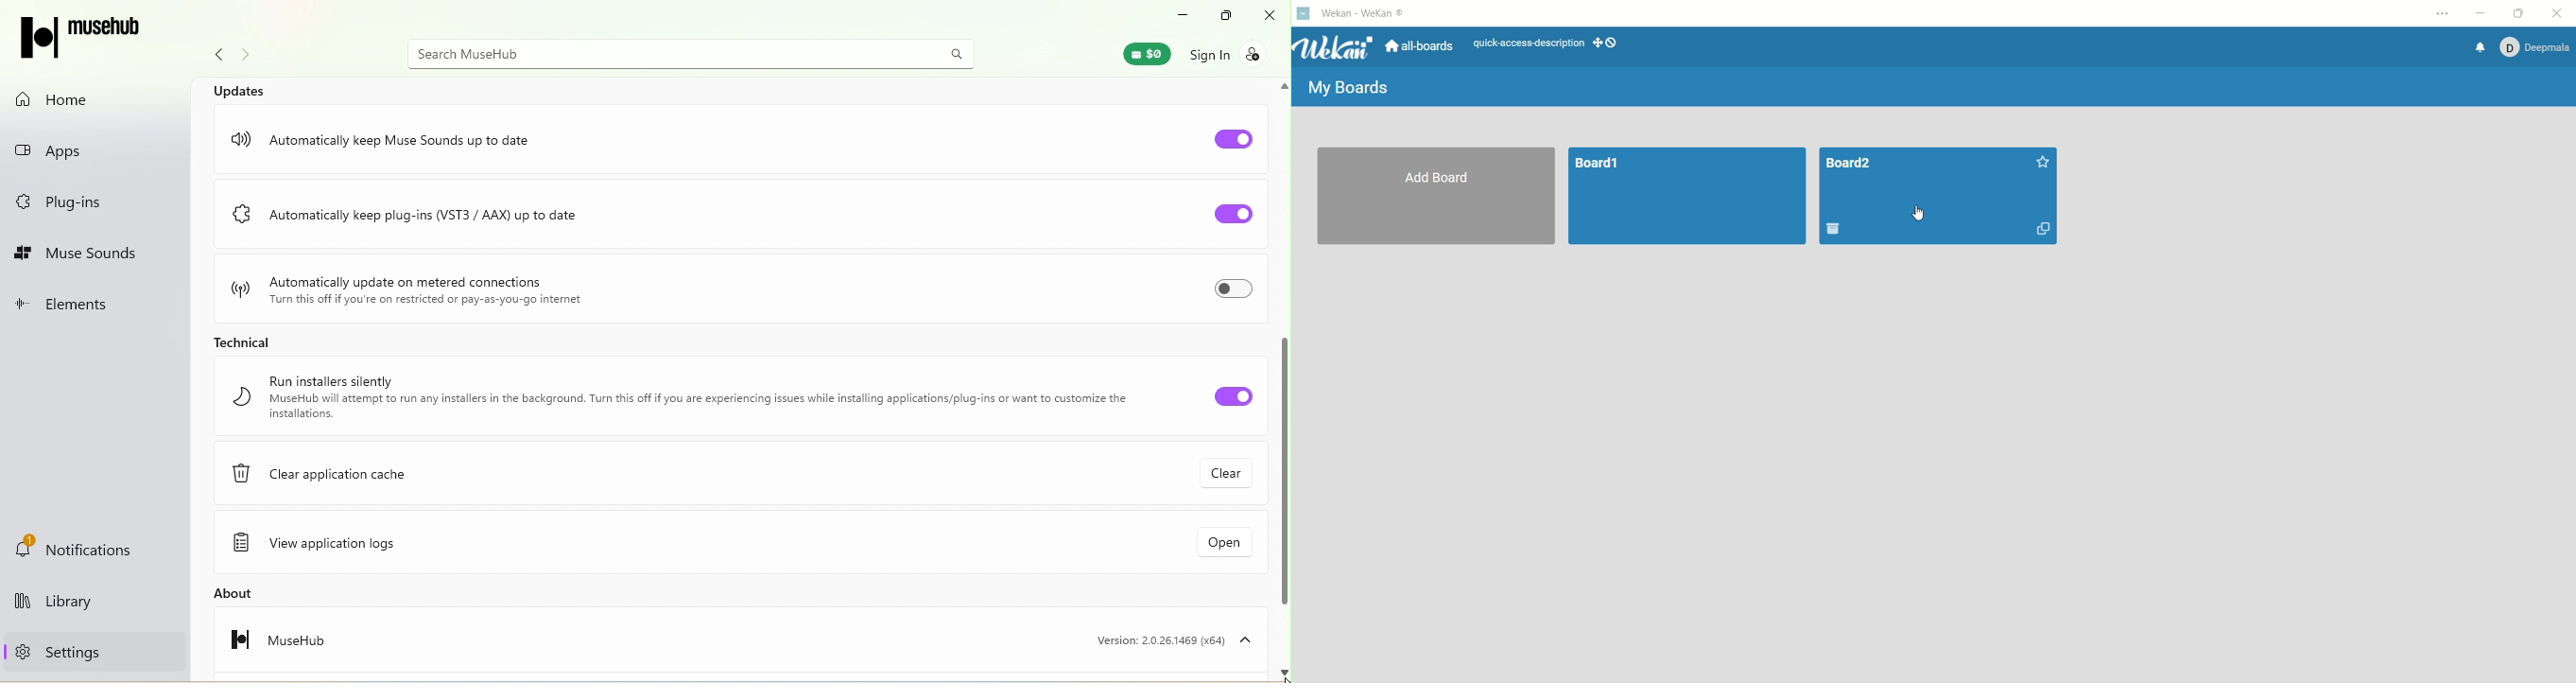 The image size is (2576, 700). Describe the element at coordinates (266, 645) in the screenshot. I see `Musehub` at that location.